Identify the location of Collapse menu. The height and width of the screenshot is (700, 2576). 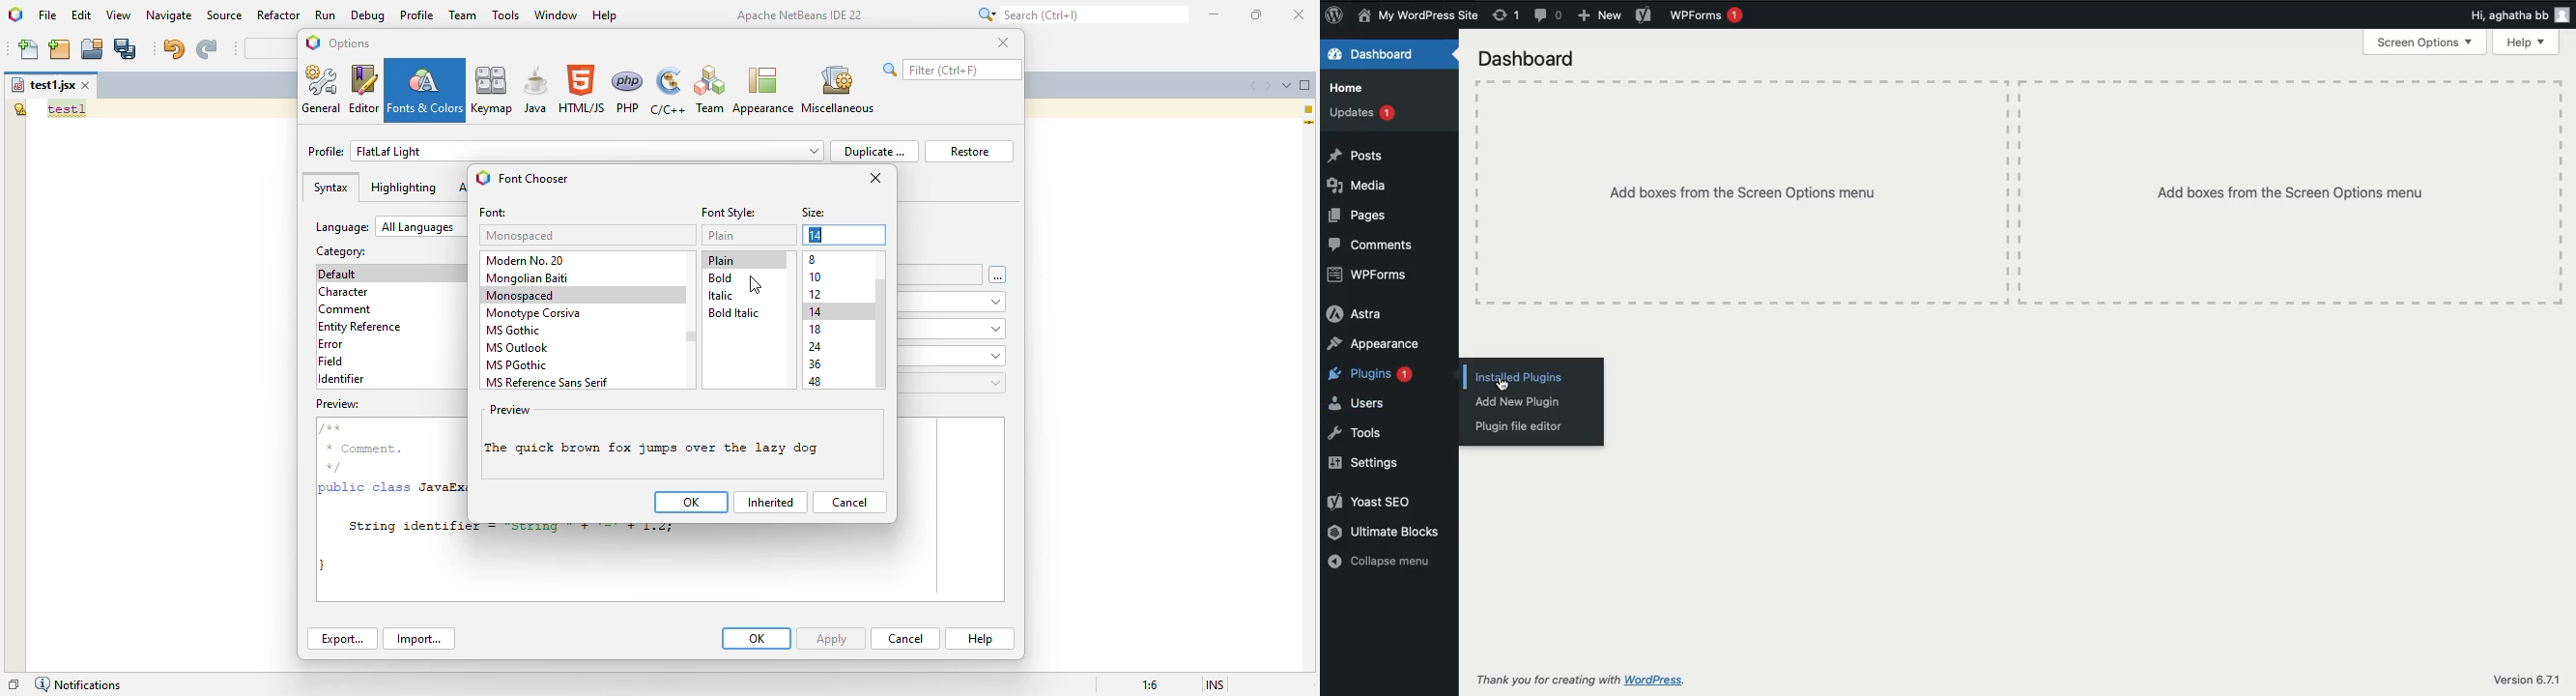
(1385, 560).